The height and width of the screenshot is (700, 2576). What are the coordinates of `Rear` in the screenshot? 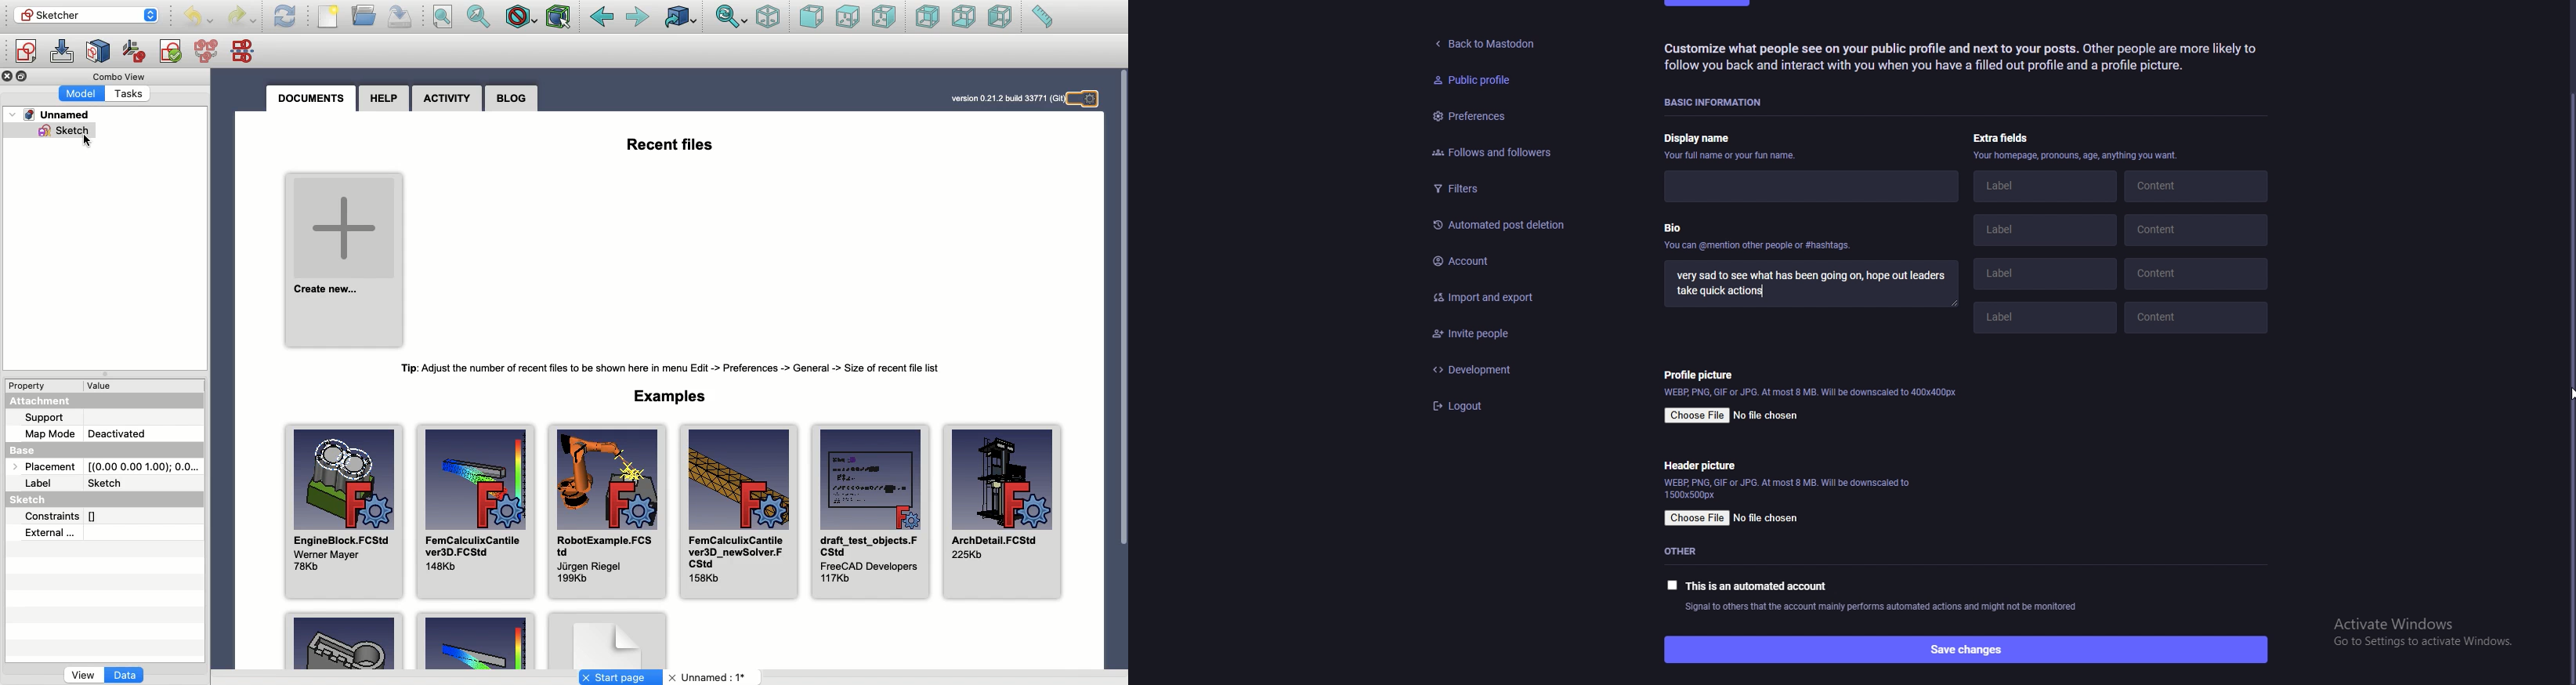 It's located at (928, 16).